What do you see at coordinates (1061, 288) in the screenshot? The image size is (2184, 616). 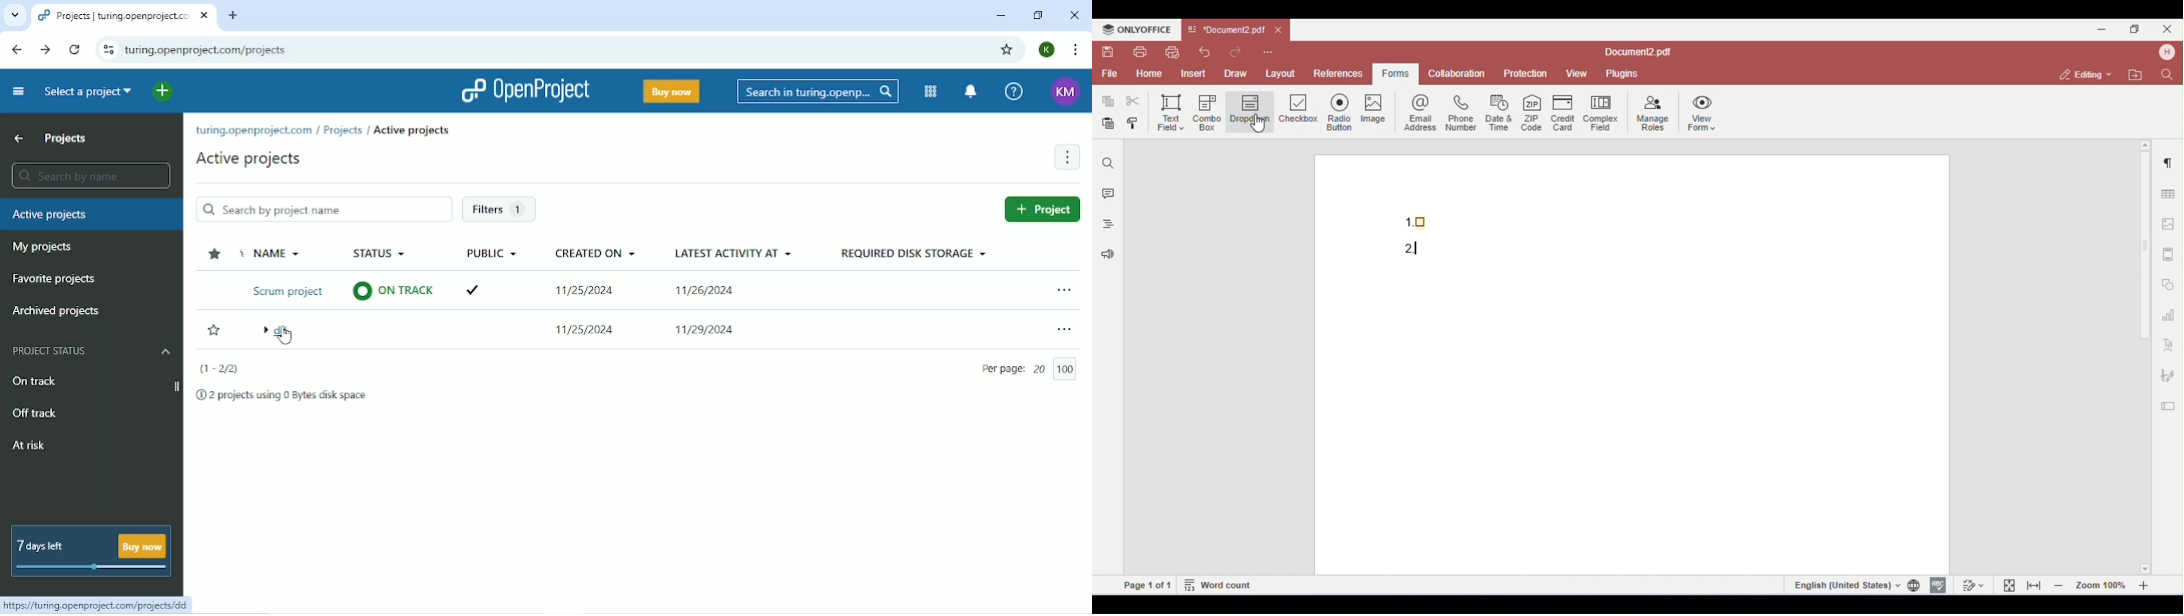 I see `Open menu` at bounding box center [1061, 288].